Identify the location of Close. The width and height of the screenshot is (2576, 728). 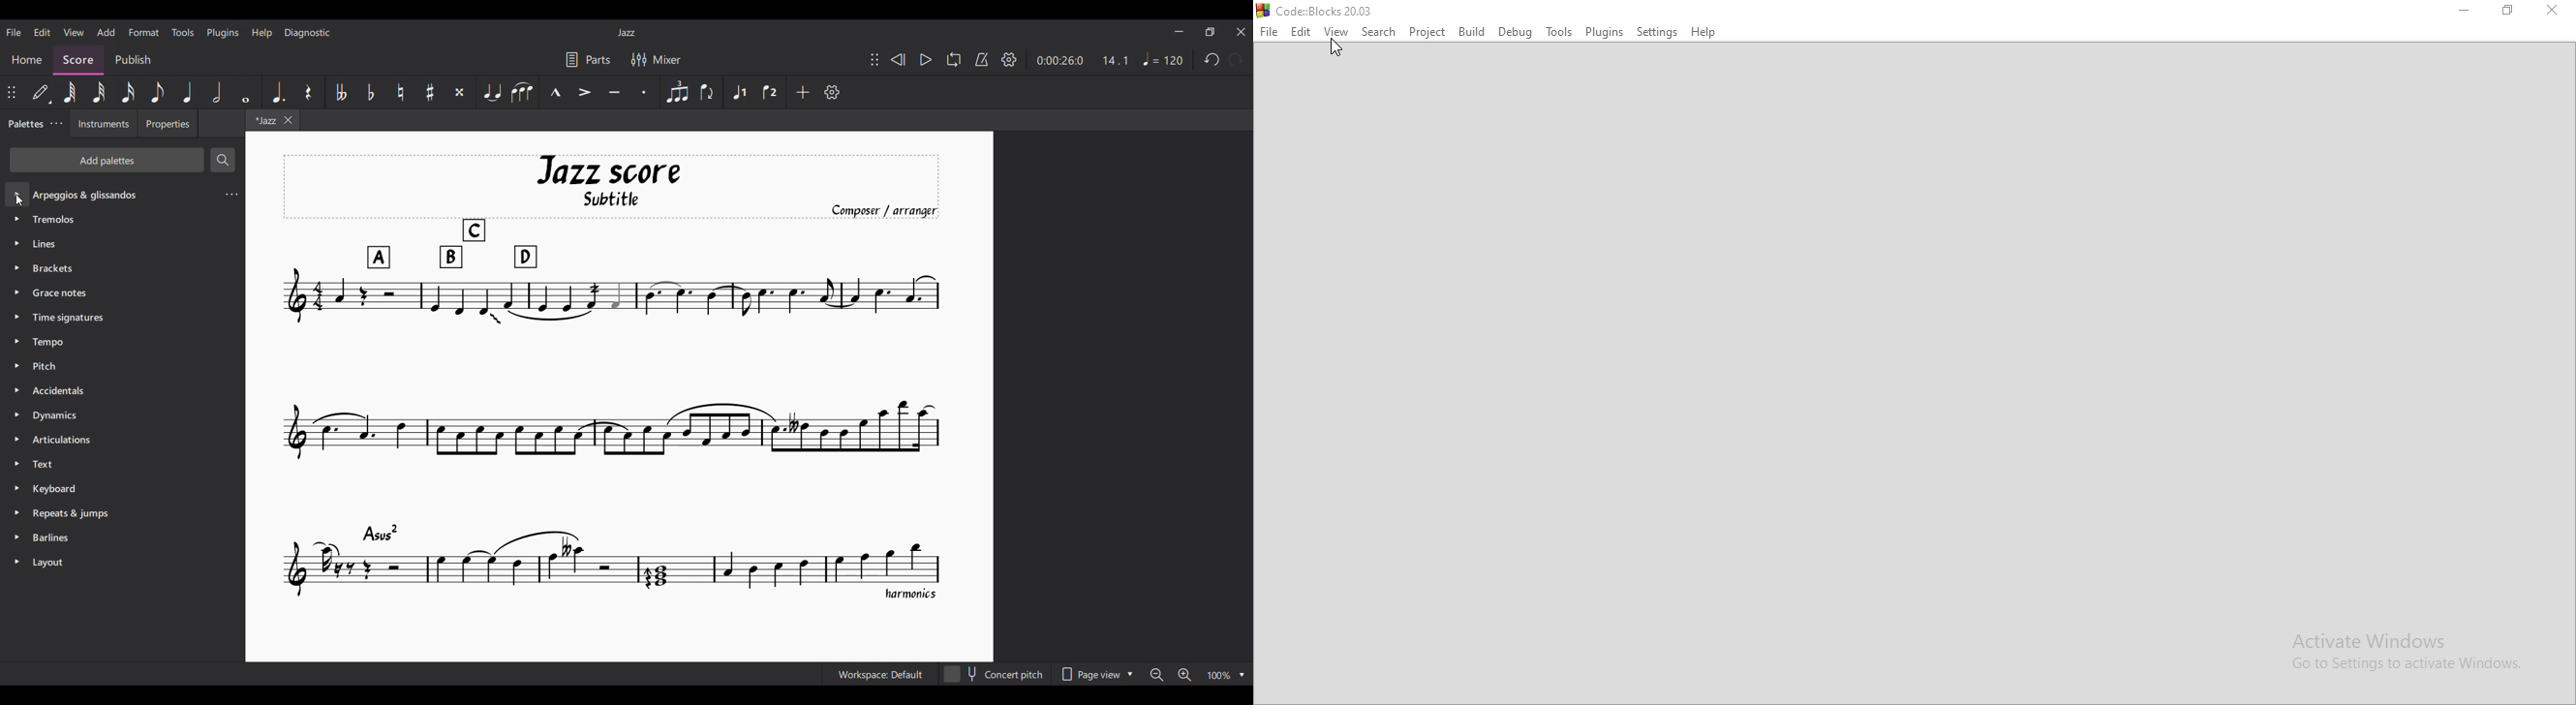
(2557, 14).